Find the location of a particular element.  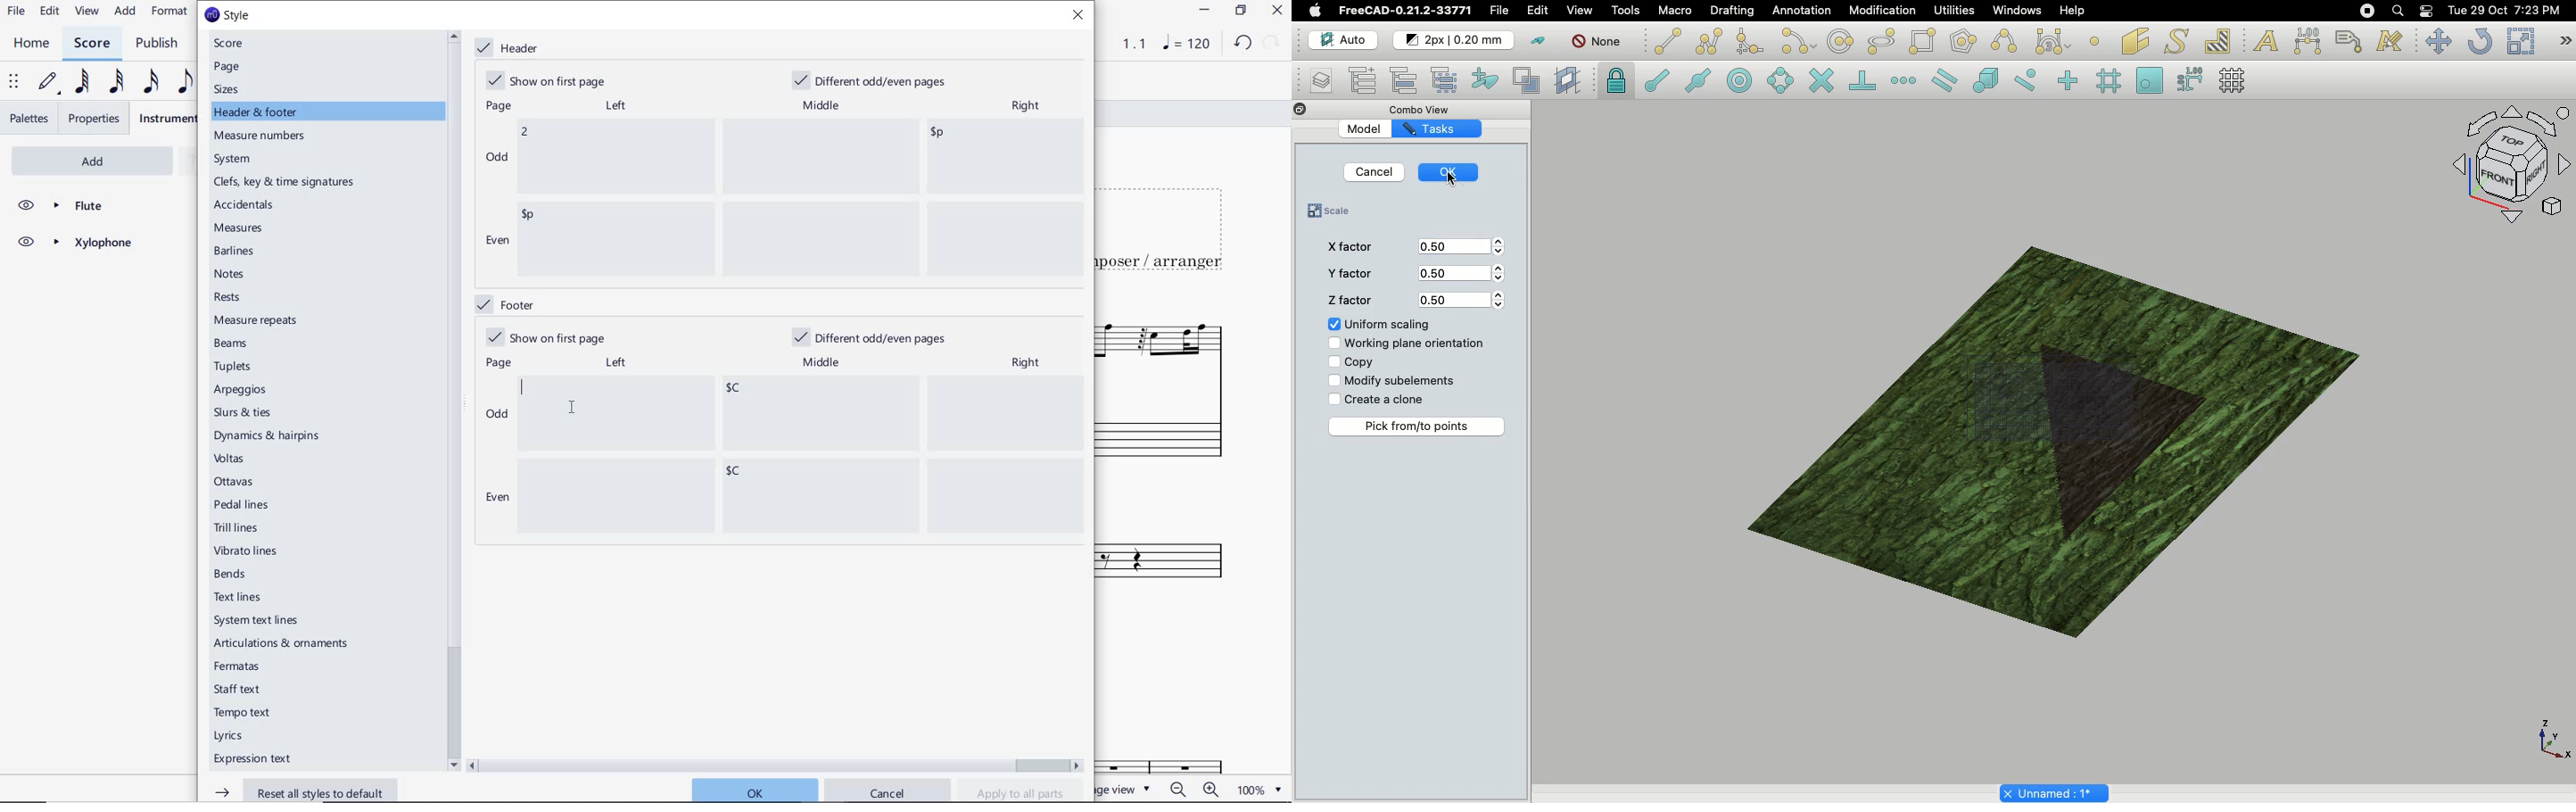

MINIMIZE is located at coordinates (1203, 10).